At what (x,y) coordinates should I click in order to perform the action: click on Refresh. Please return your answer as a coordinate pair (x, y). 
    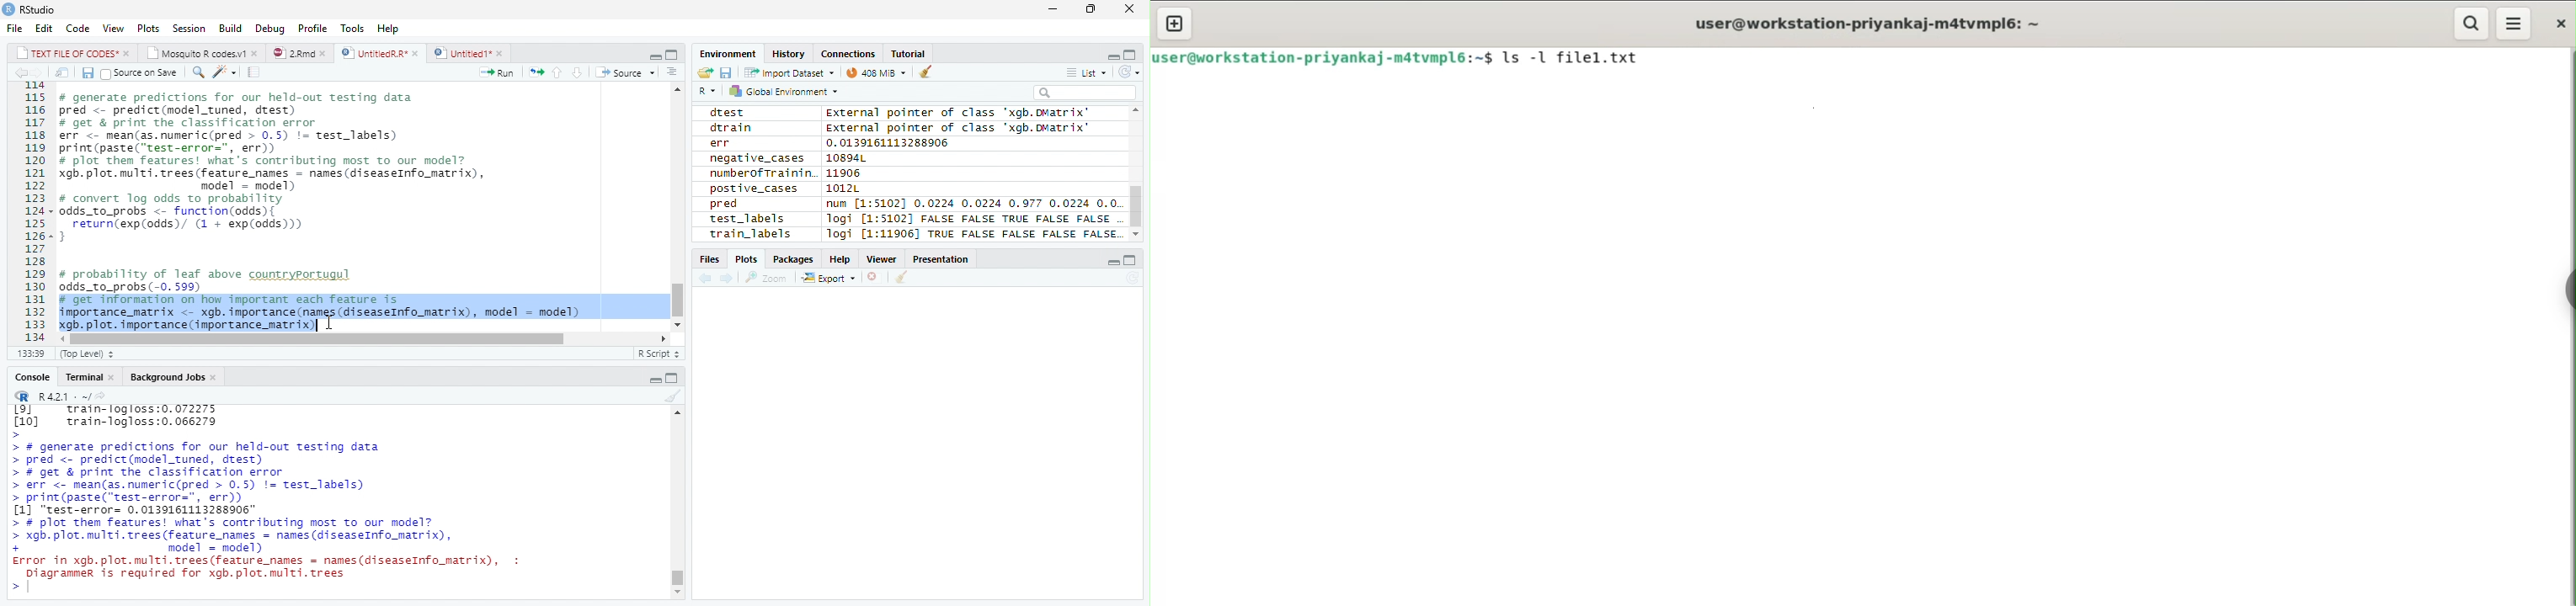
    Looking at the image, I should click on (1128, 71).